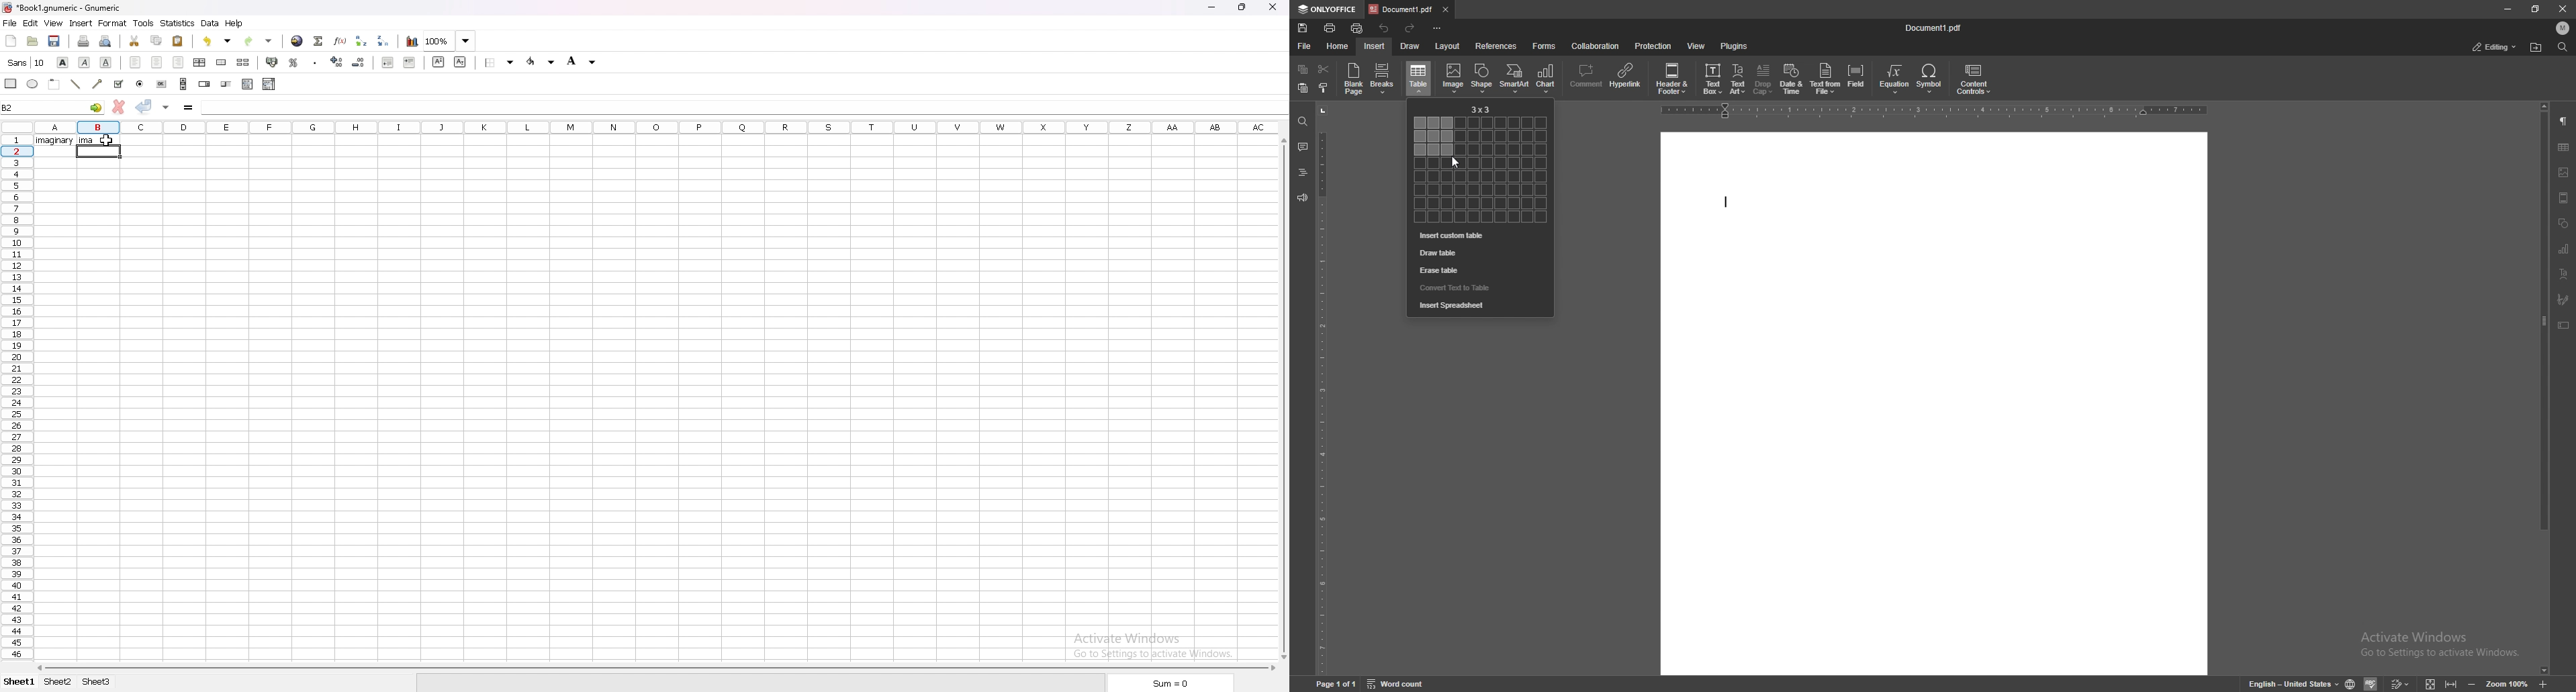  What do you see at coordinates (2563, 47) in the screenshot?
I see `find` at bounding box center [2563, 47].